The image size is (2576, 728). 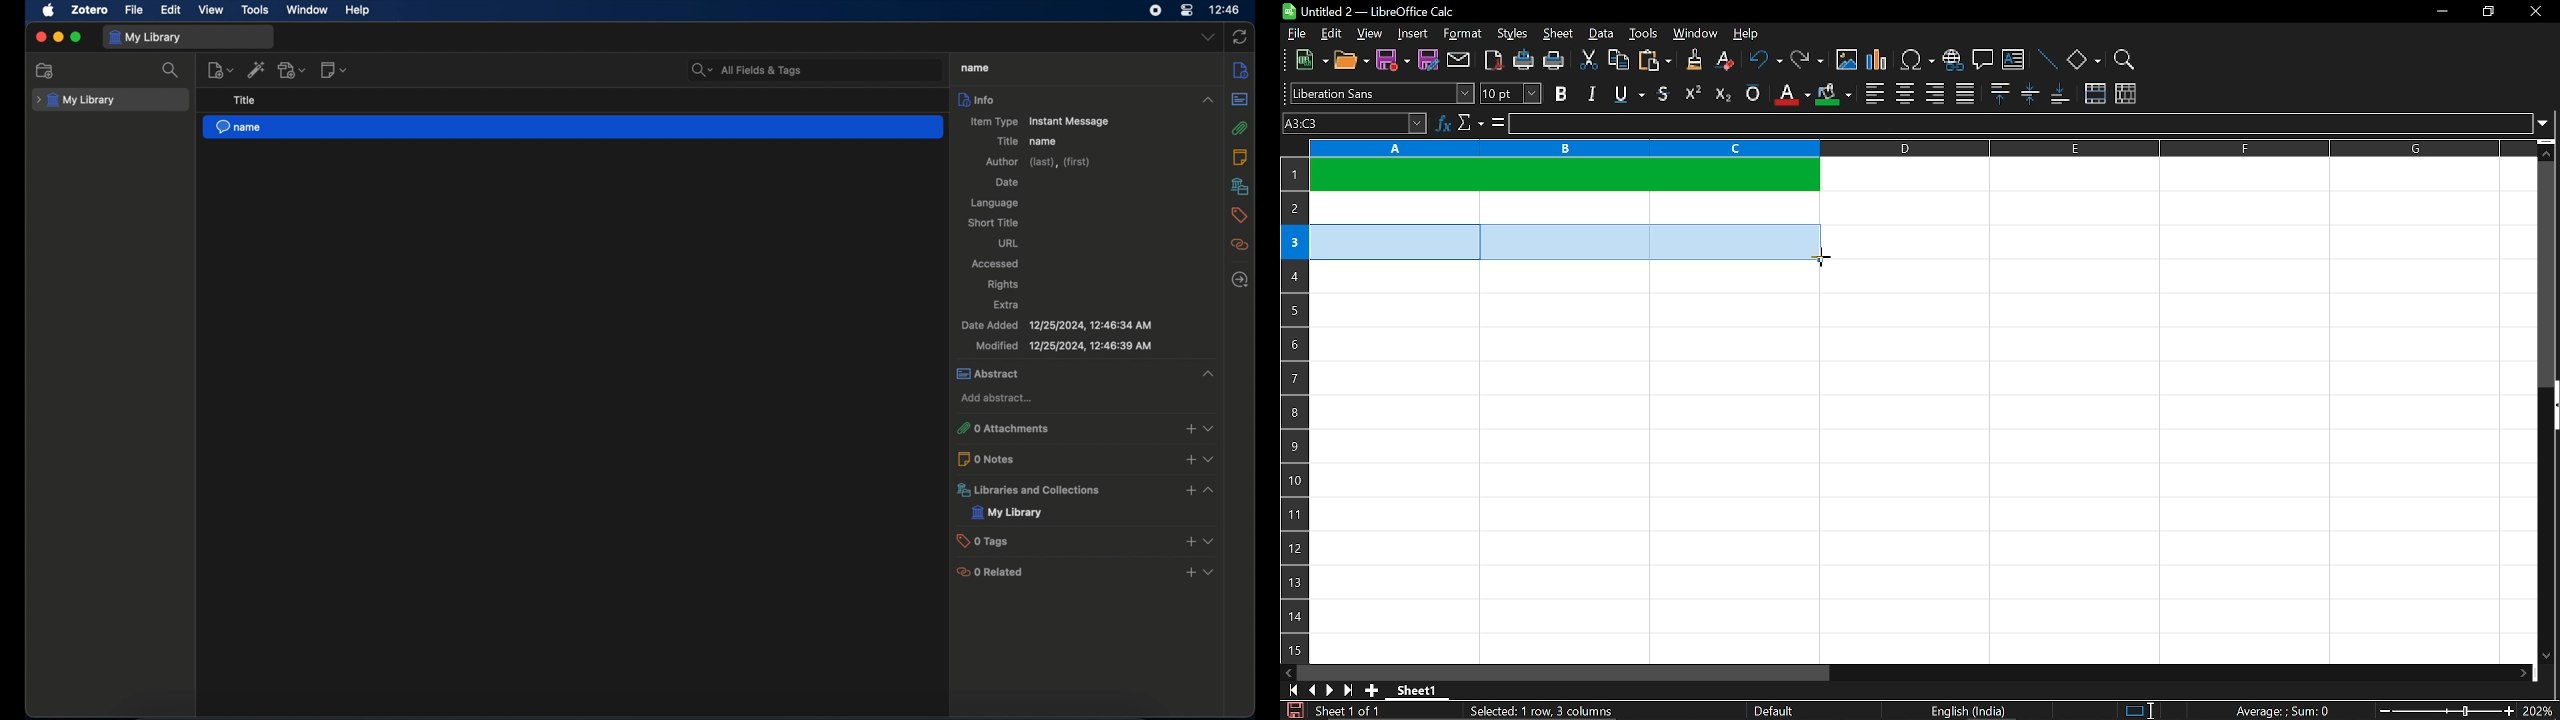 I want to click on new item, so click(x=221, y=70).